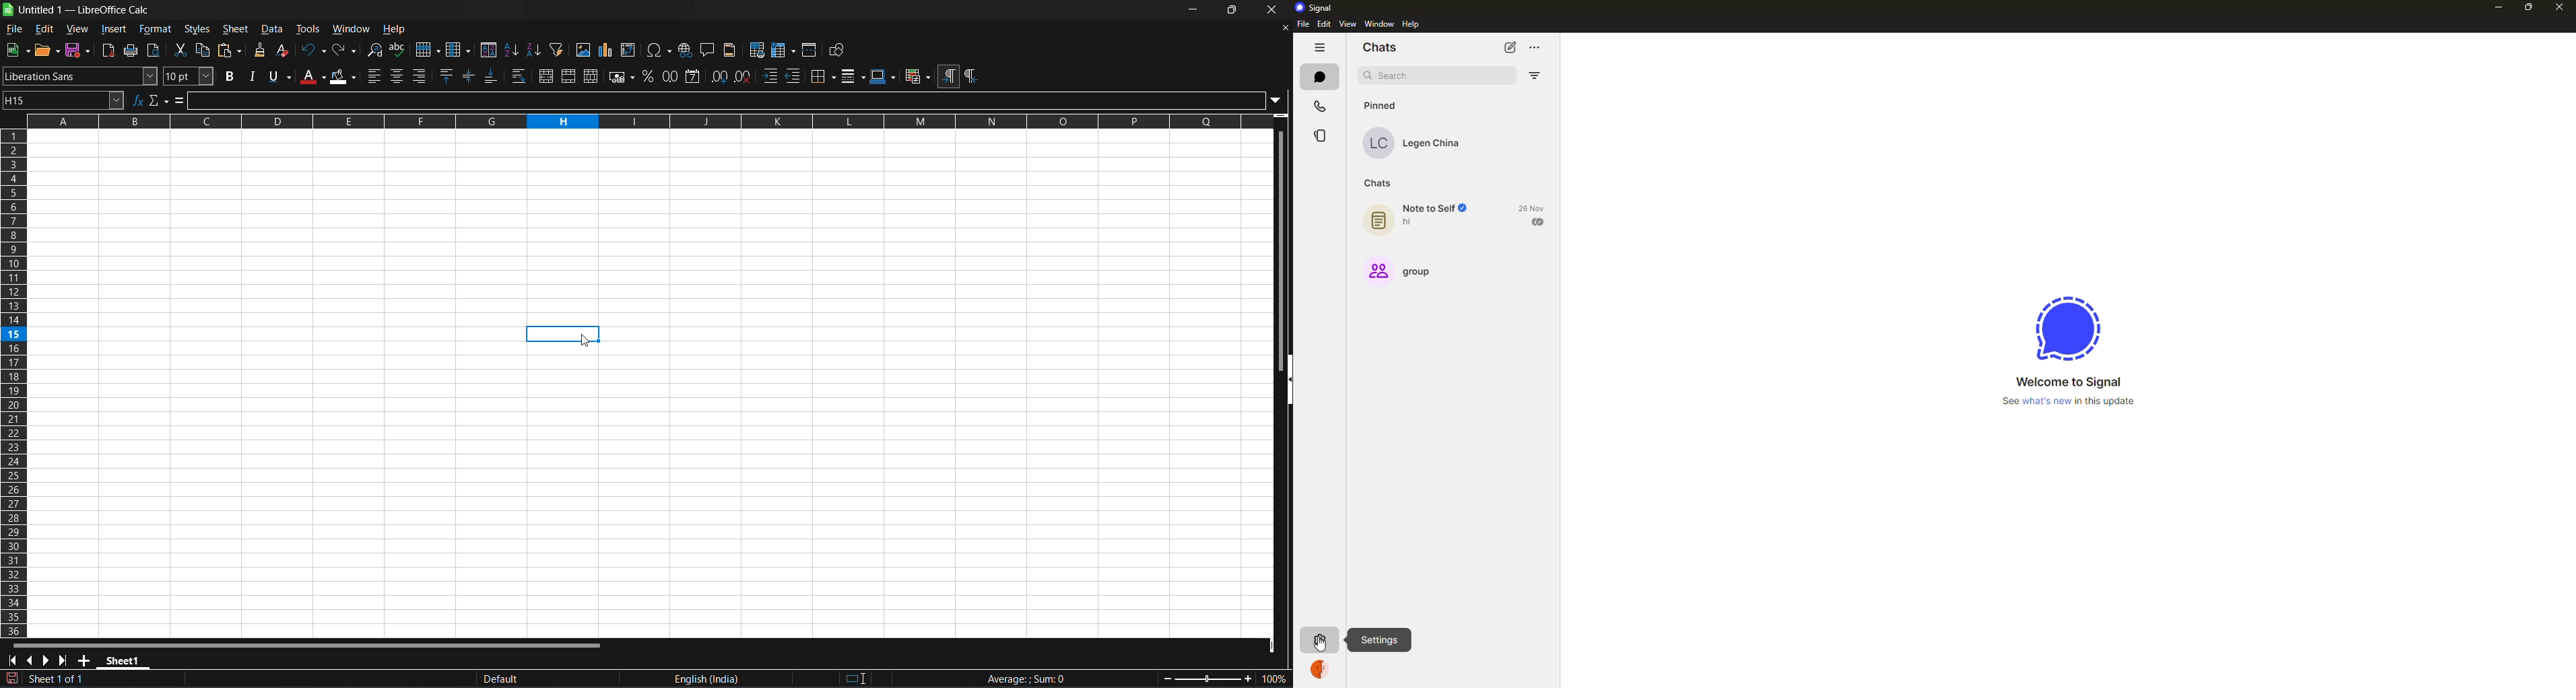 This screenshot has width=2576, height=700. I want to click on align top, so click(446, 75).